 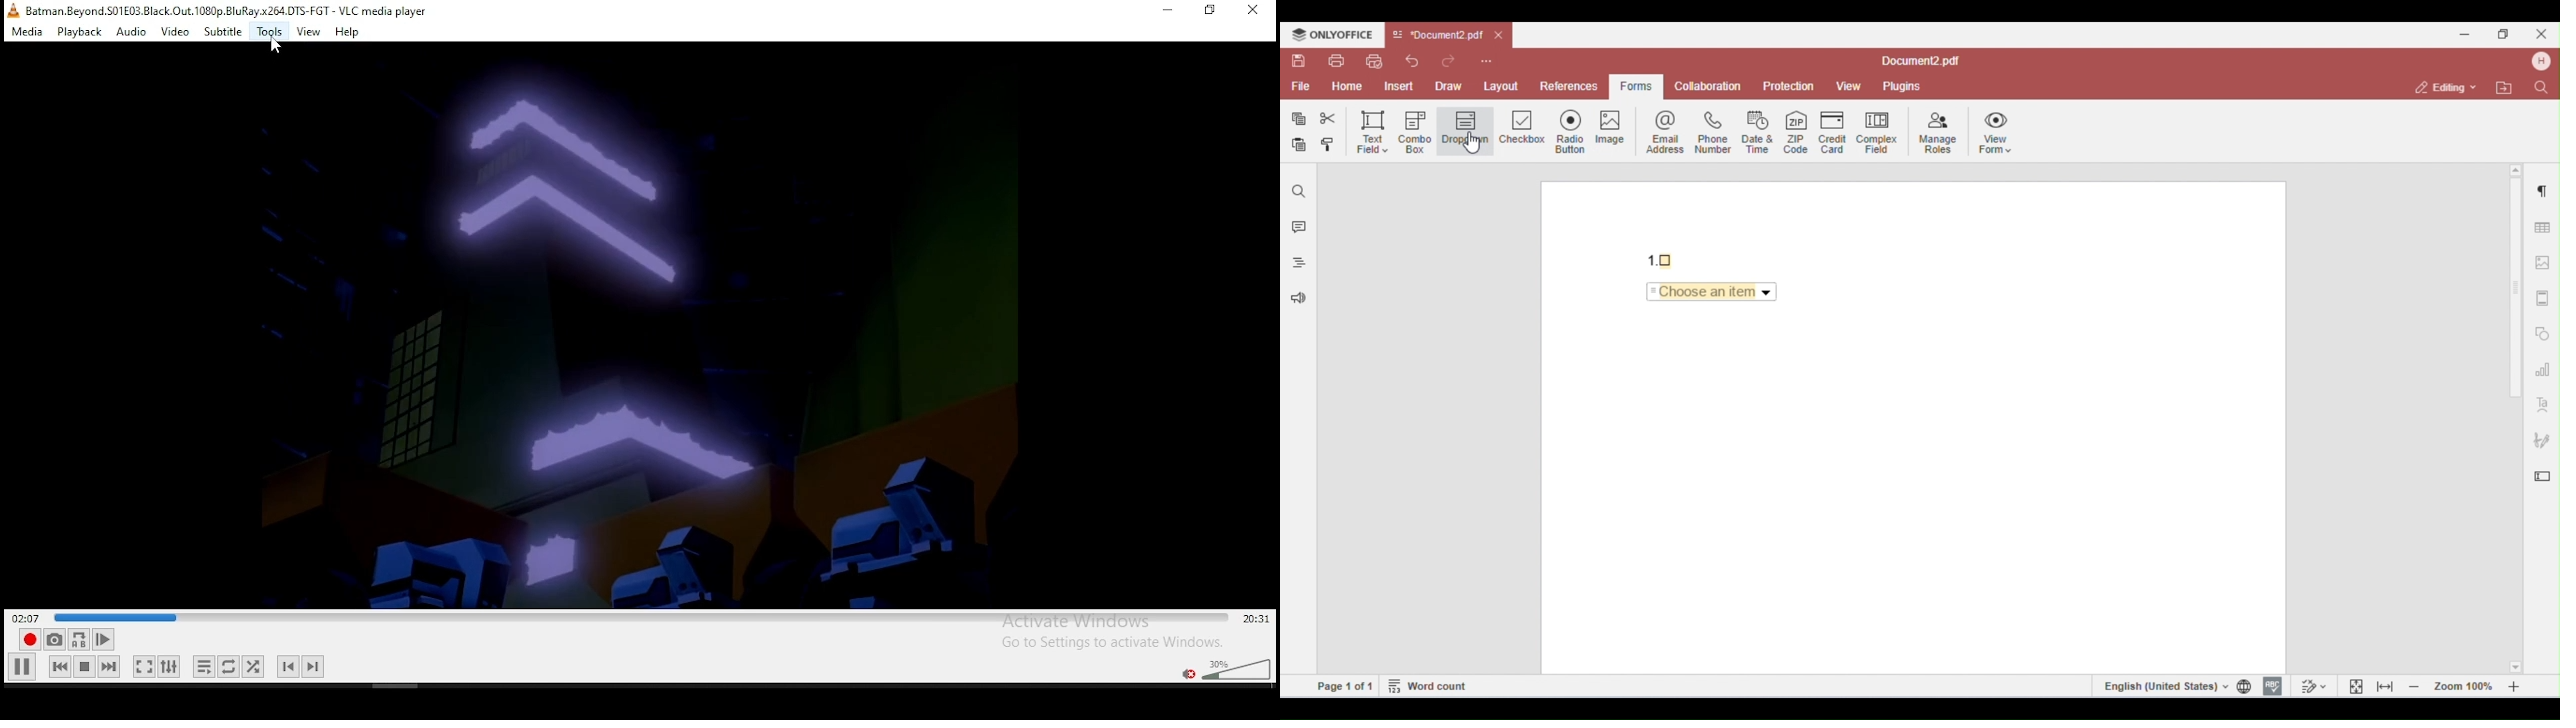 I want to click on toggle playlist, so click(x=204, y=666).